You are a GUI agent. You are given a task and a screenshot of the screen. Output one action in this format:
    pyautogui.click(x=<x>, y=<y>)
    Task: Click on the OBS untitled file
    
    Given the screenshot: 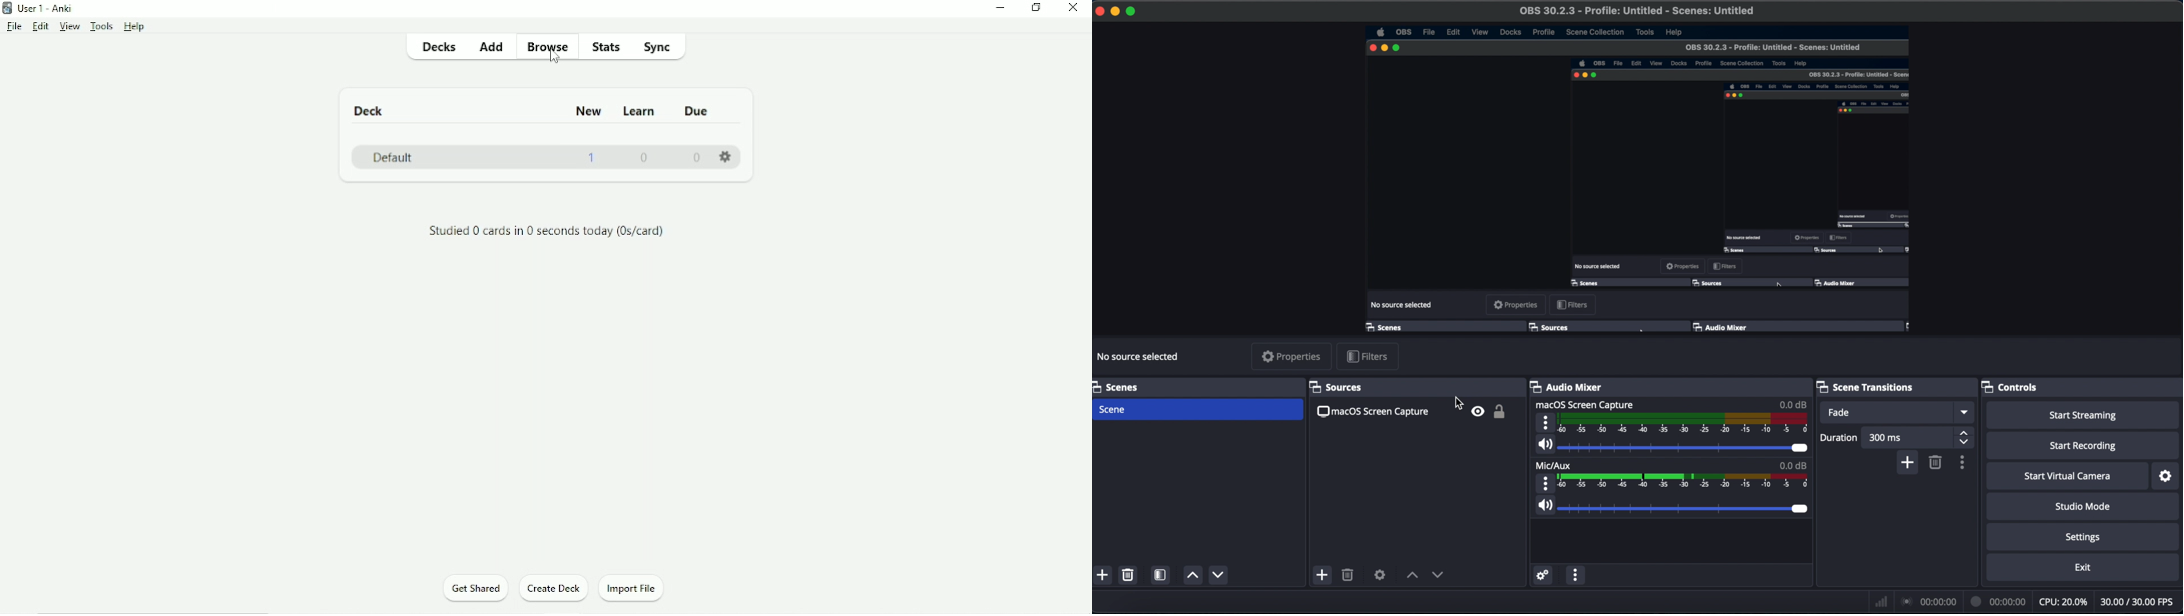 What is the action you would take?
    pyautogui.click(x=1636, y=10)
    